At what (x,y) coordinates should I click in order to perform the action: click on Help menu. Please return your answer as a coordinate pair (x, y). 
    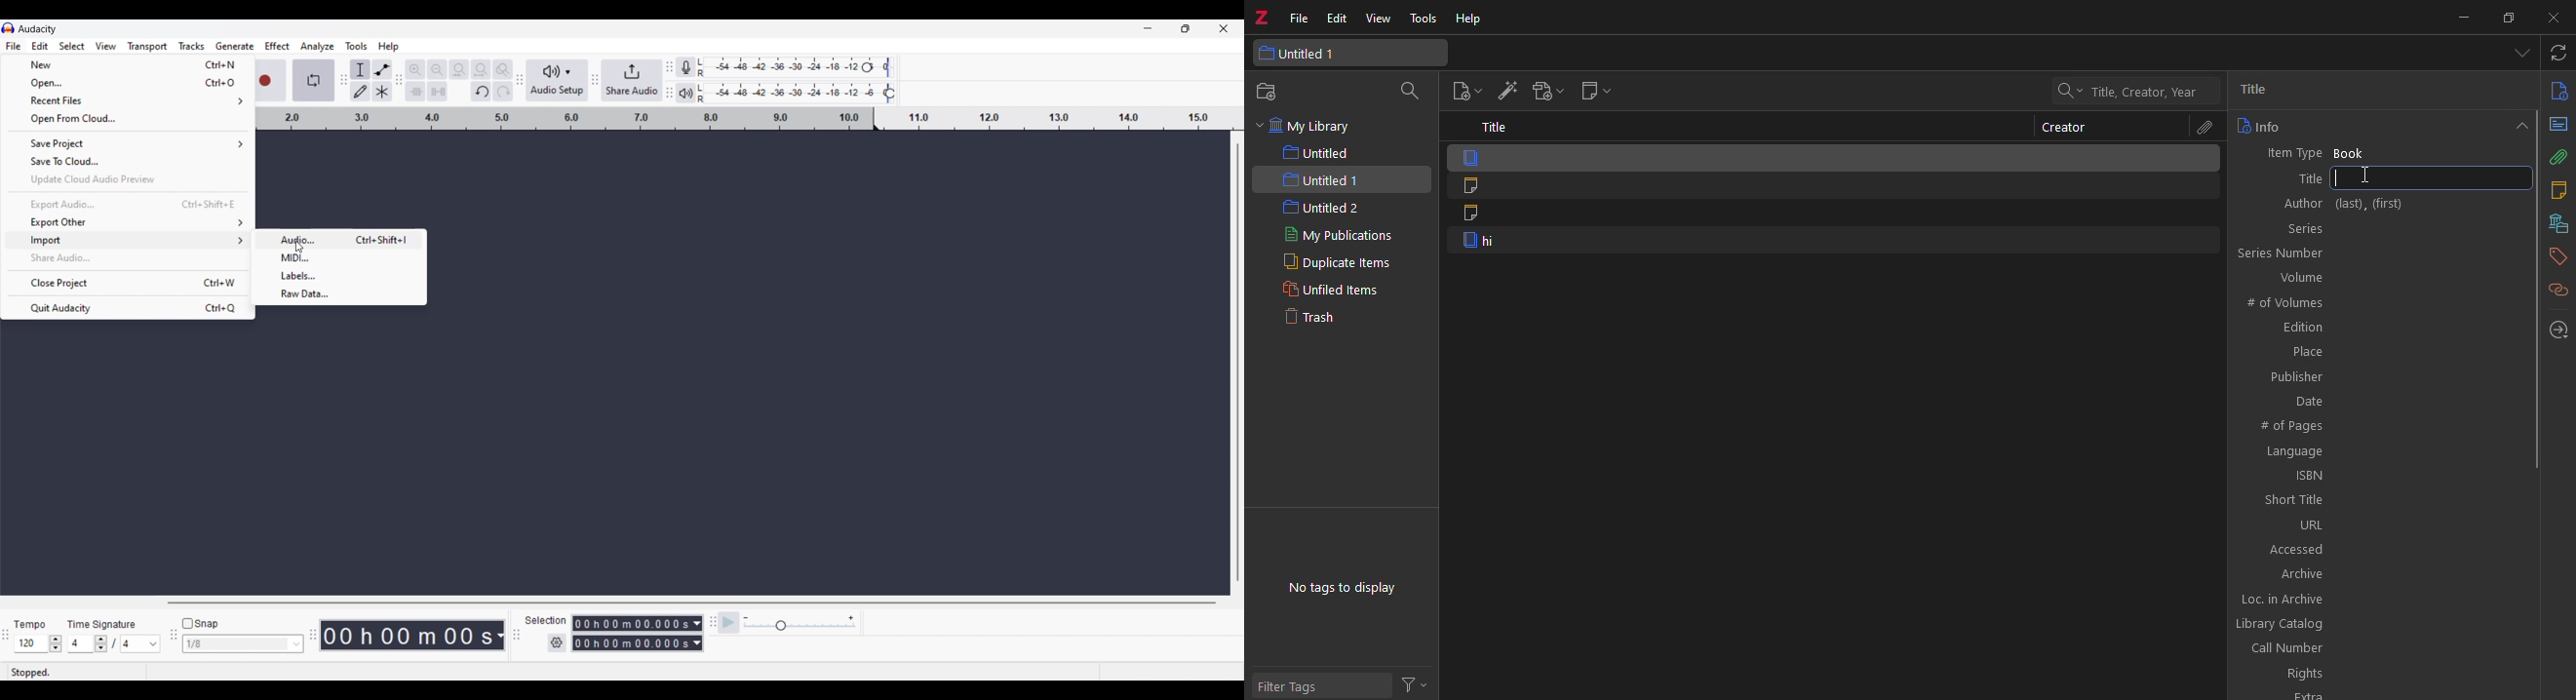
    Looking at the image, I should click on (389, 47).